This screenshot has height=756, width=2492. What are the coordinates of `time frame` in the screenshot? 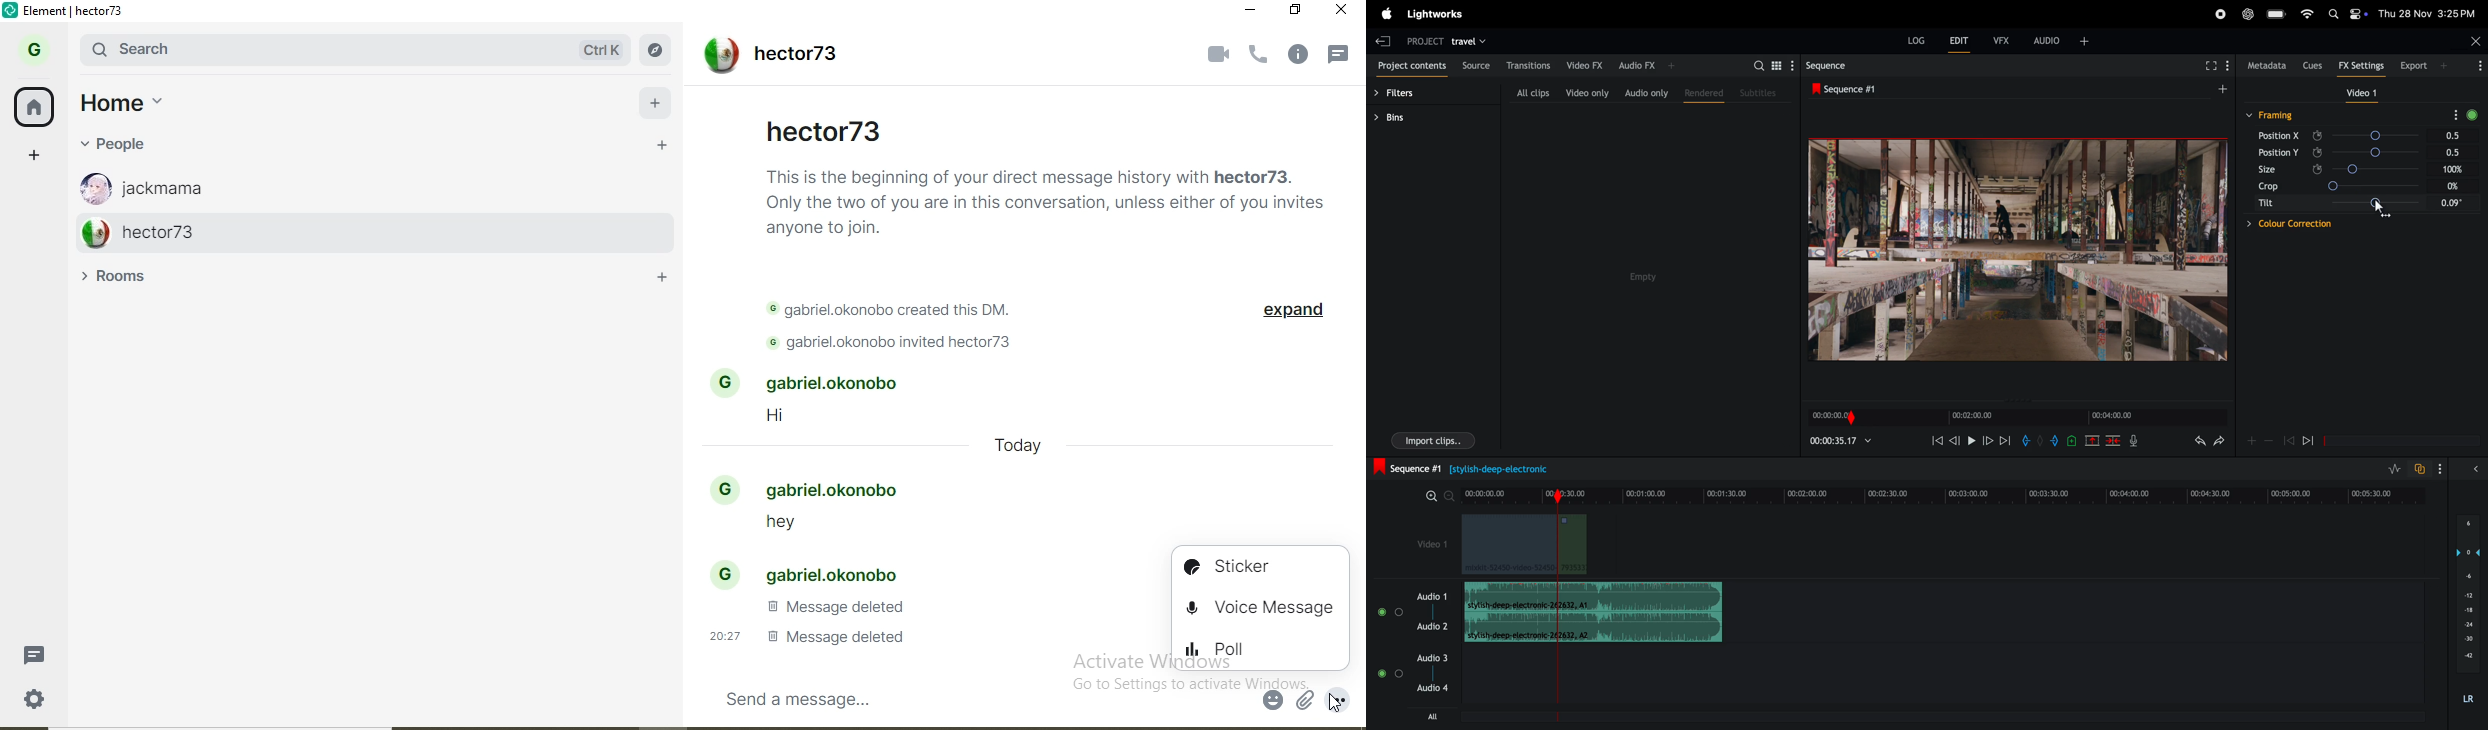 It's located at (1840, 441).